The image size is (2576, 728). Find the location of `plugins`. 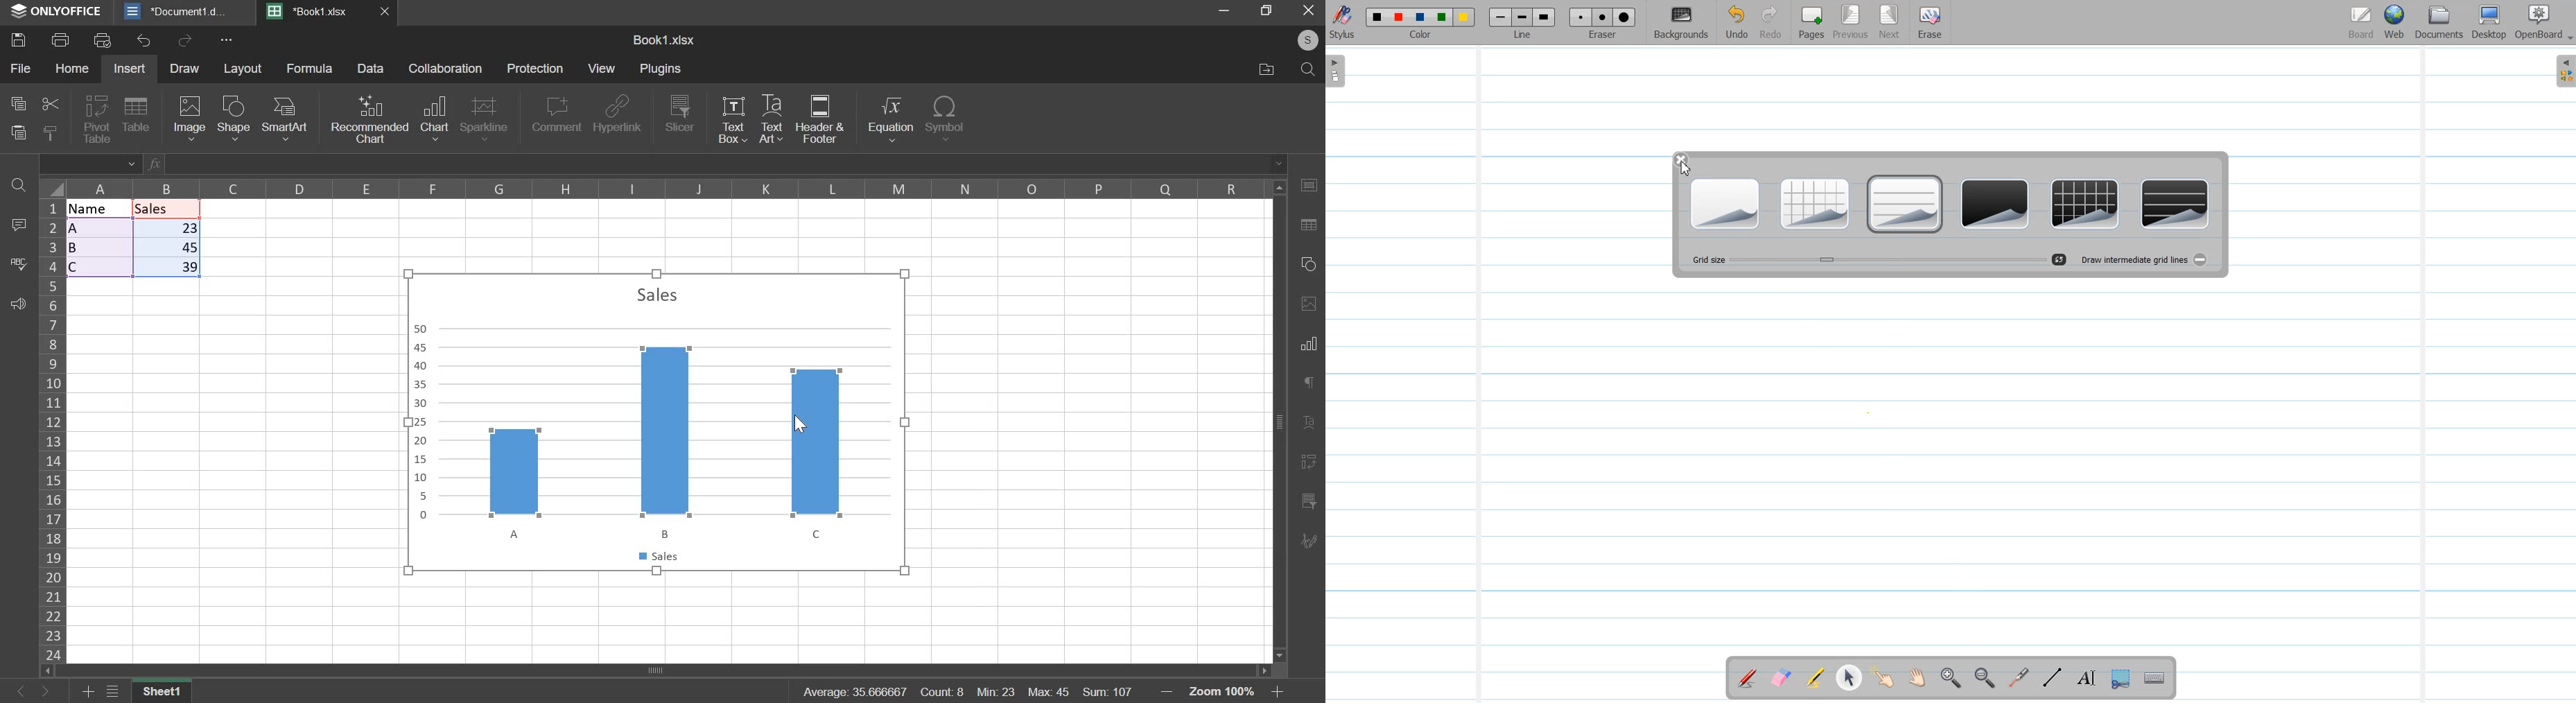

plugins is located at coordinates (665, 68).